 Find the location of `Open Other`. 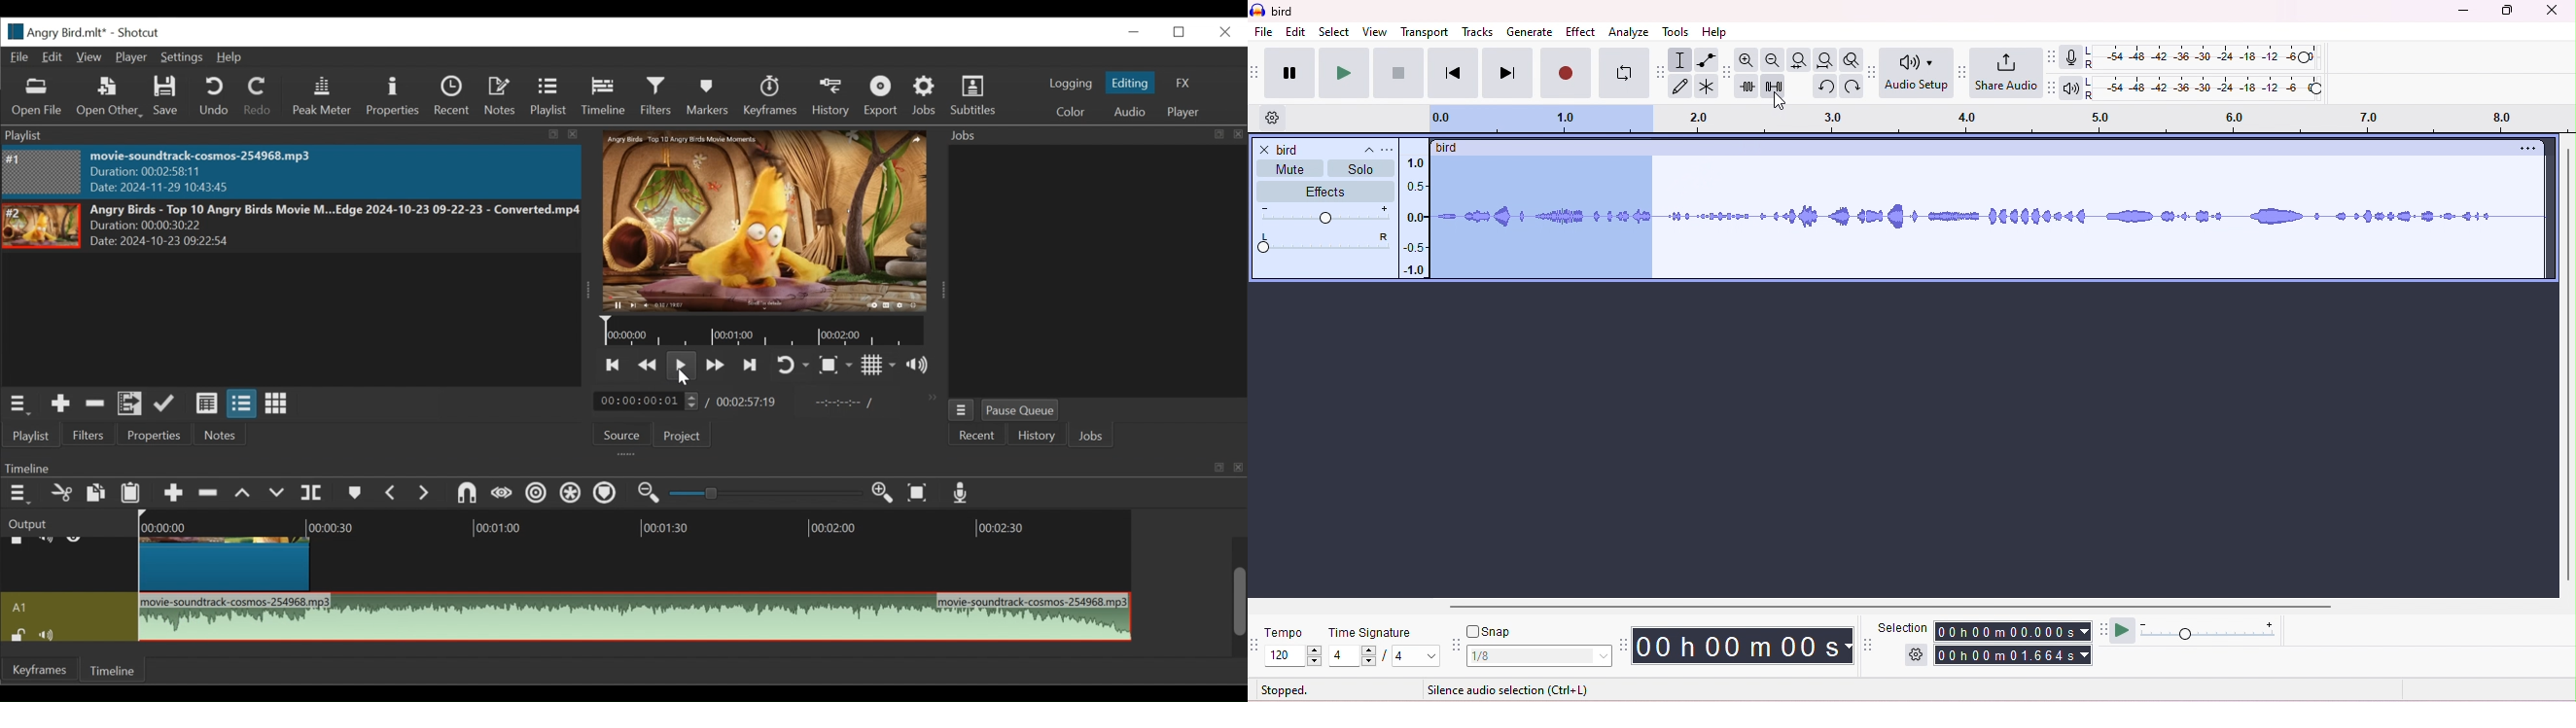

Open Other is located at coordinates (110, 98).